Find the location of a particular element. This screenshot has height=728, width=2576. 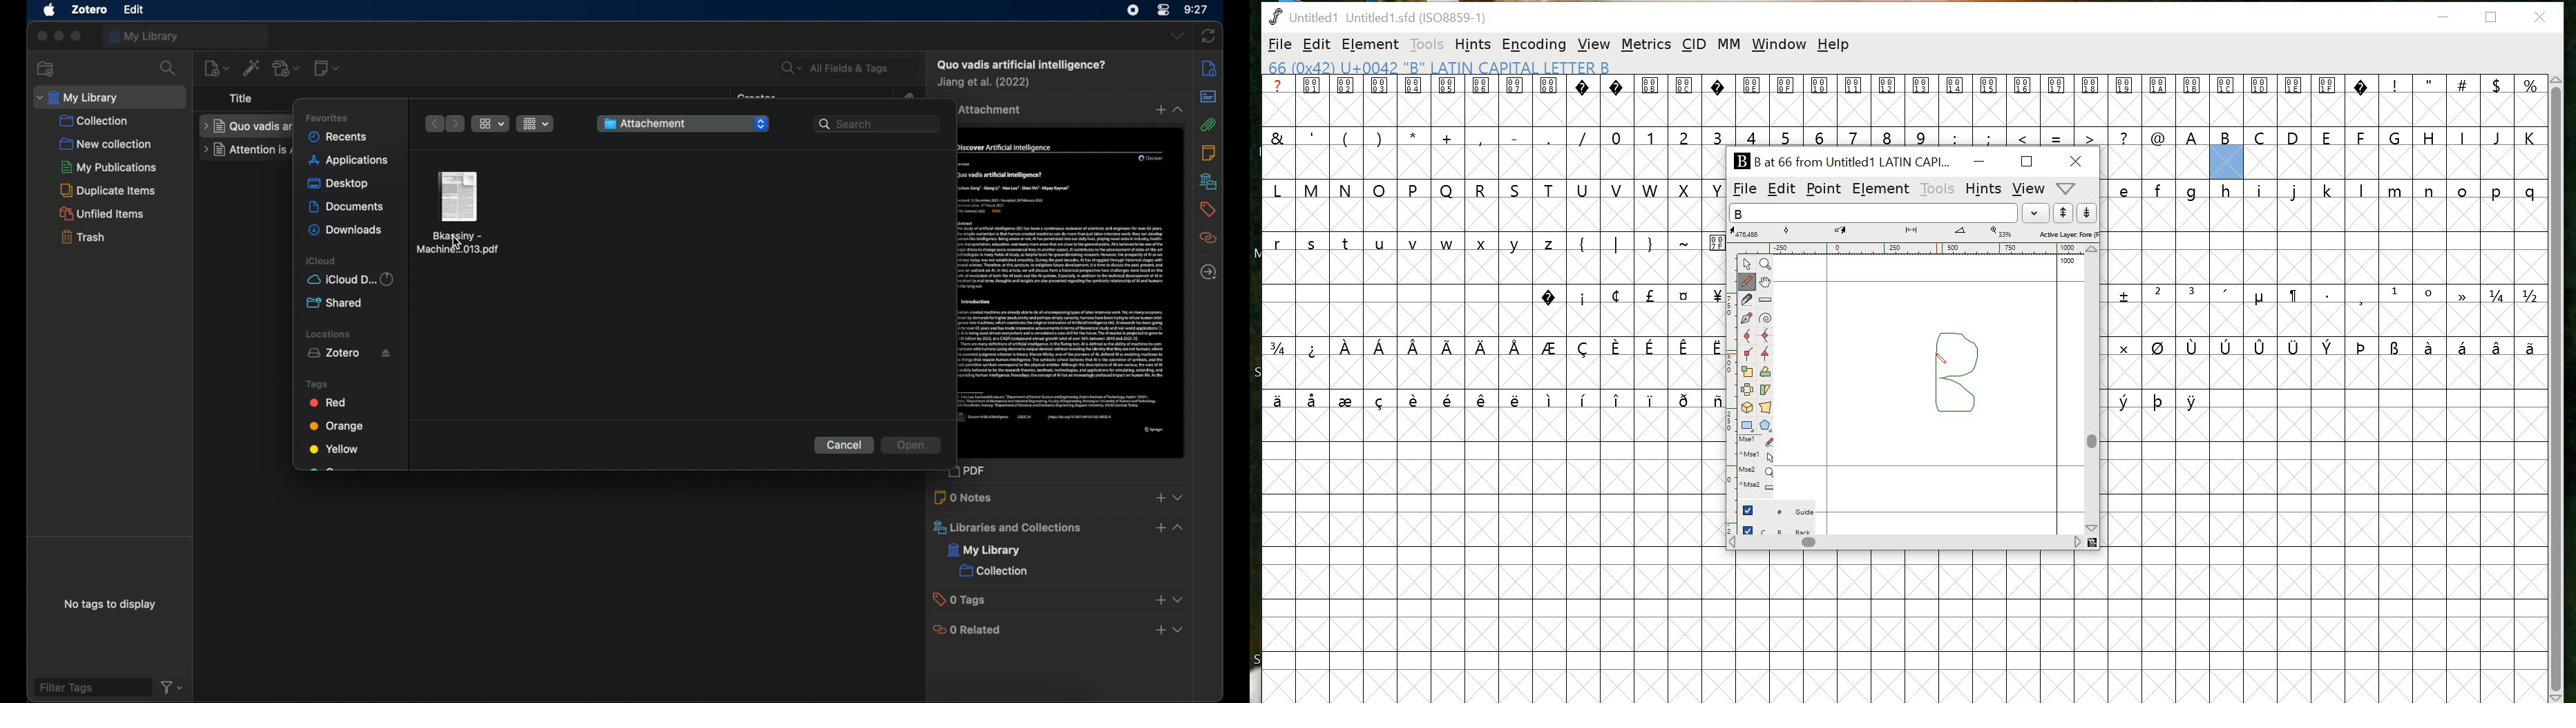

previous is located at coordinates (433, 124).